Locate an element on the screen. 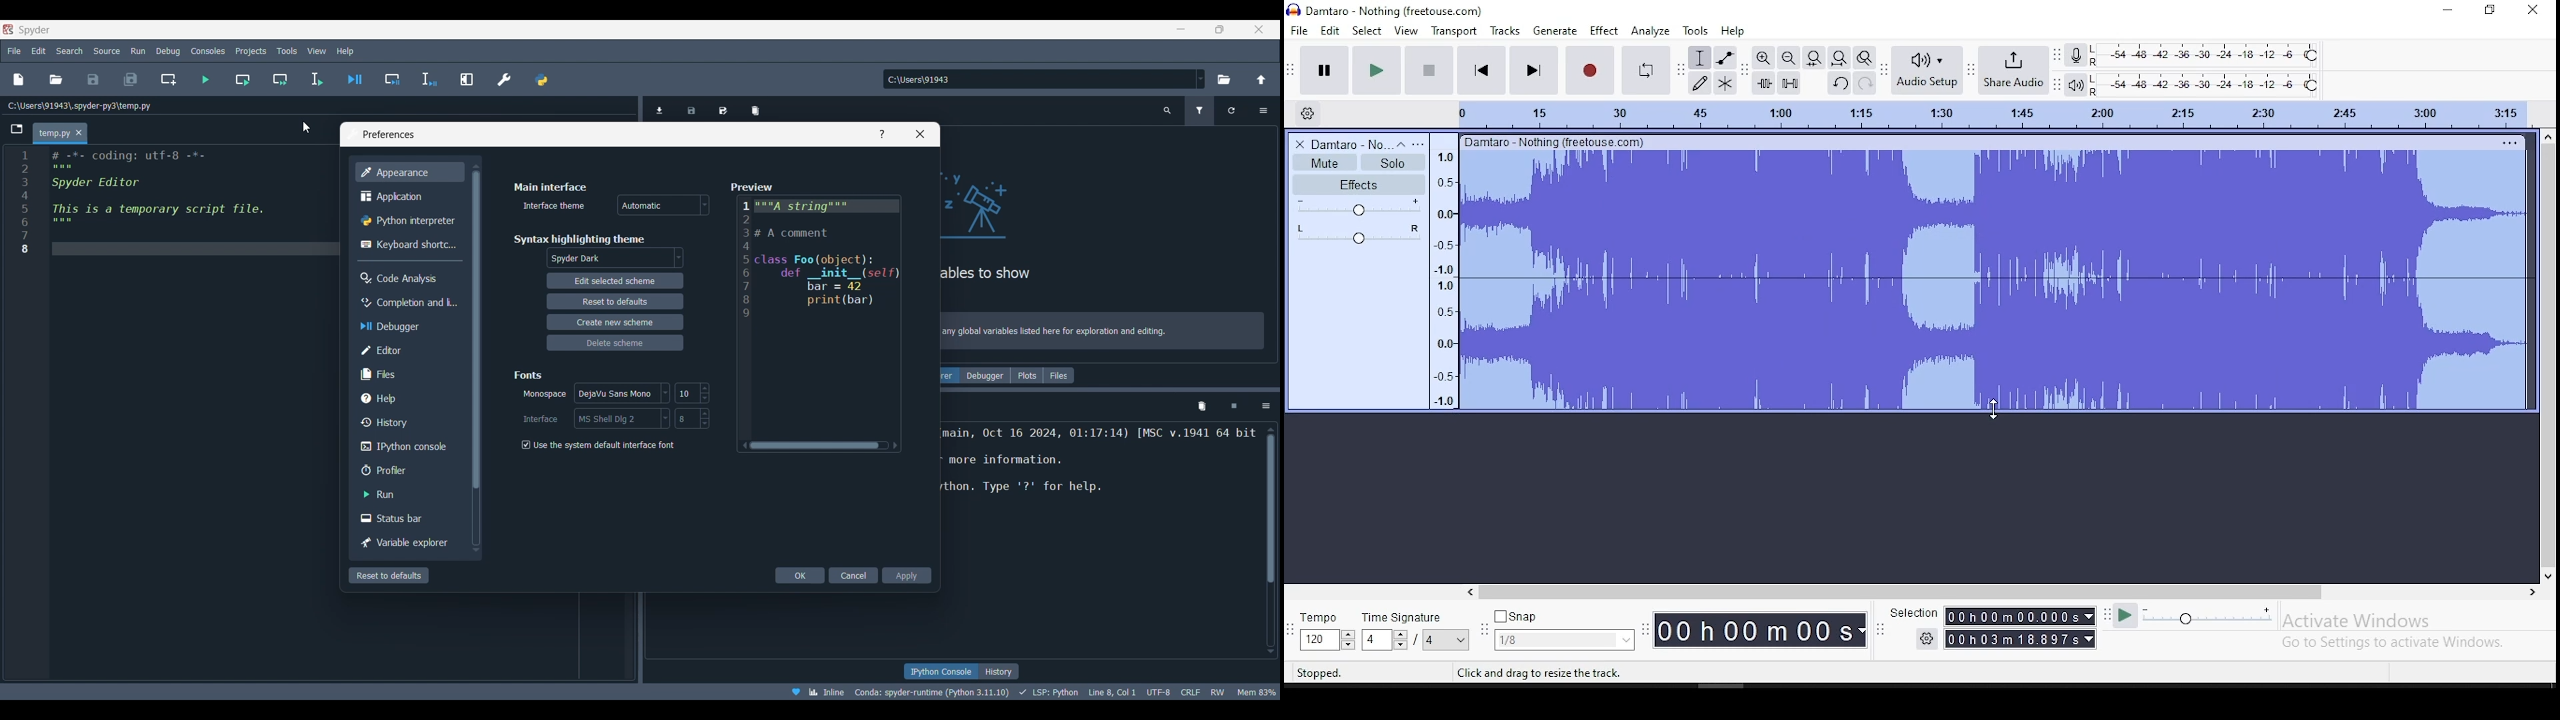  audio track is located at coordinates (1995, 213).